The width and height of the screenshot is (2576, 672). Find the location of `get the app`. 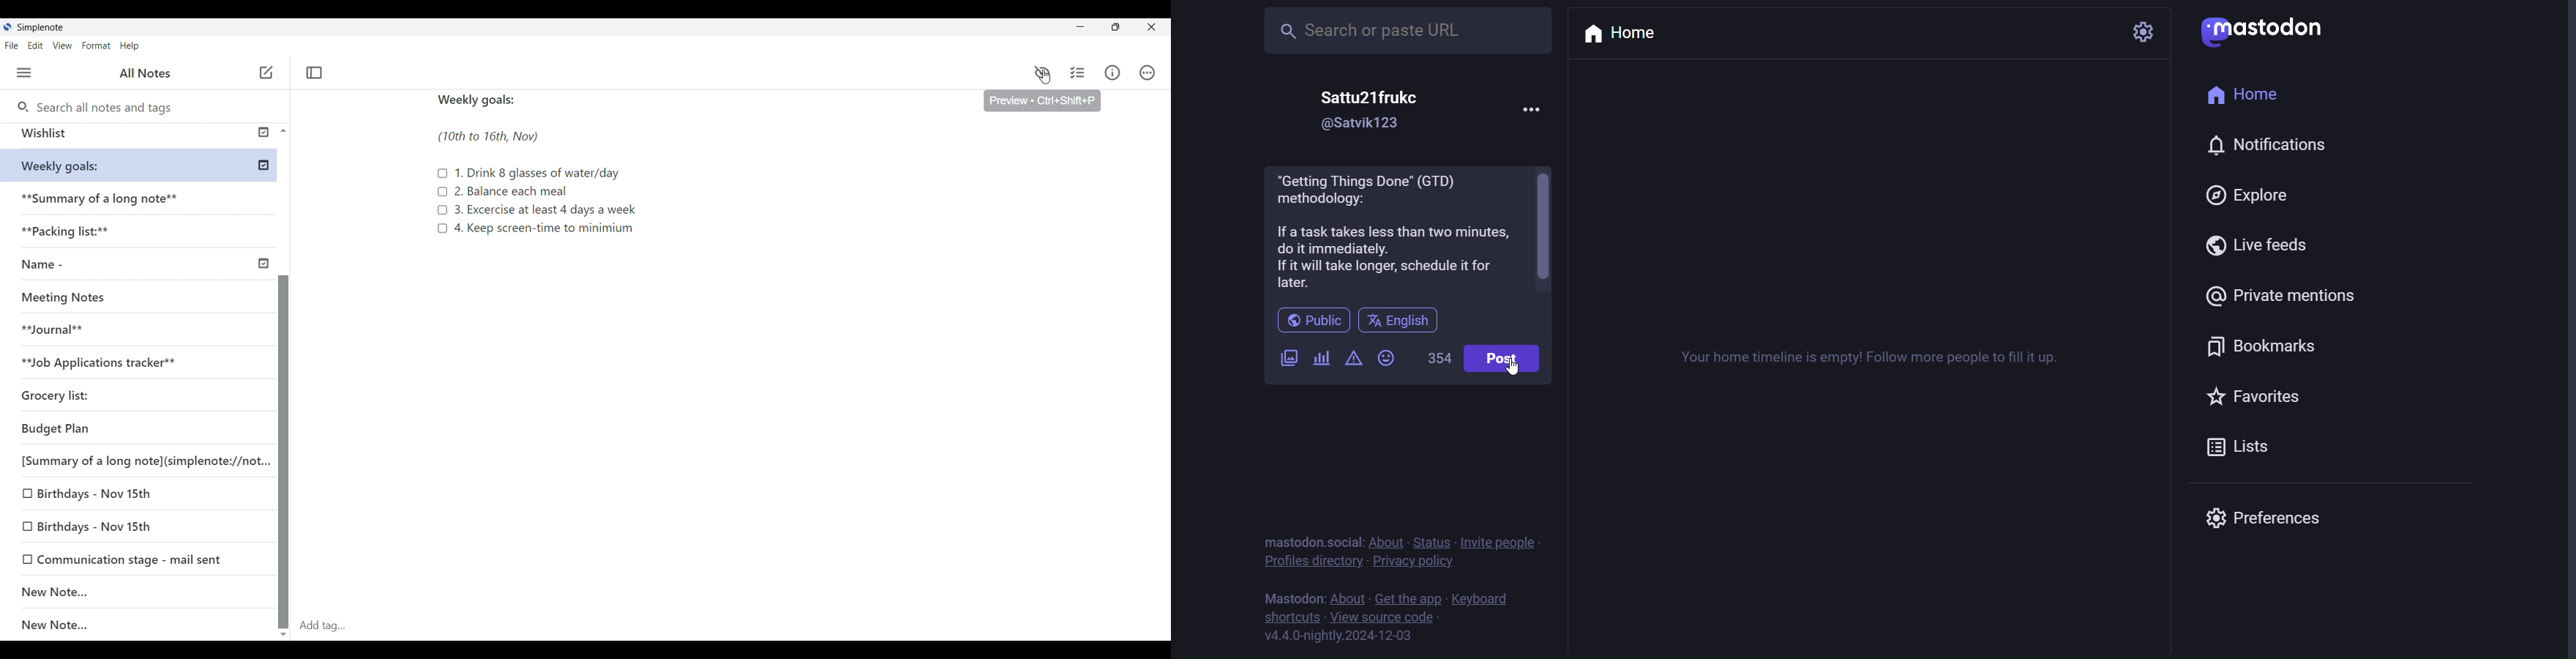

get the app is located at coordinates (1407, 597).